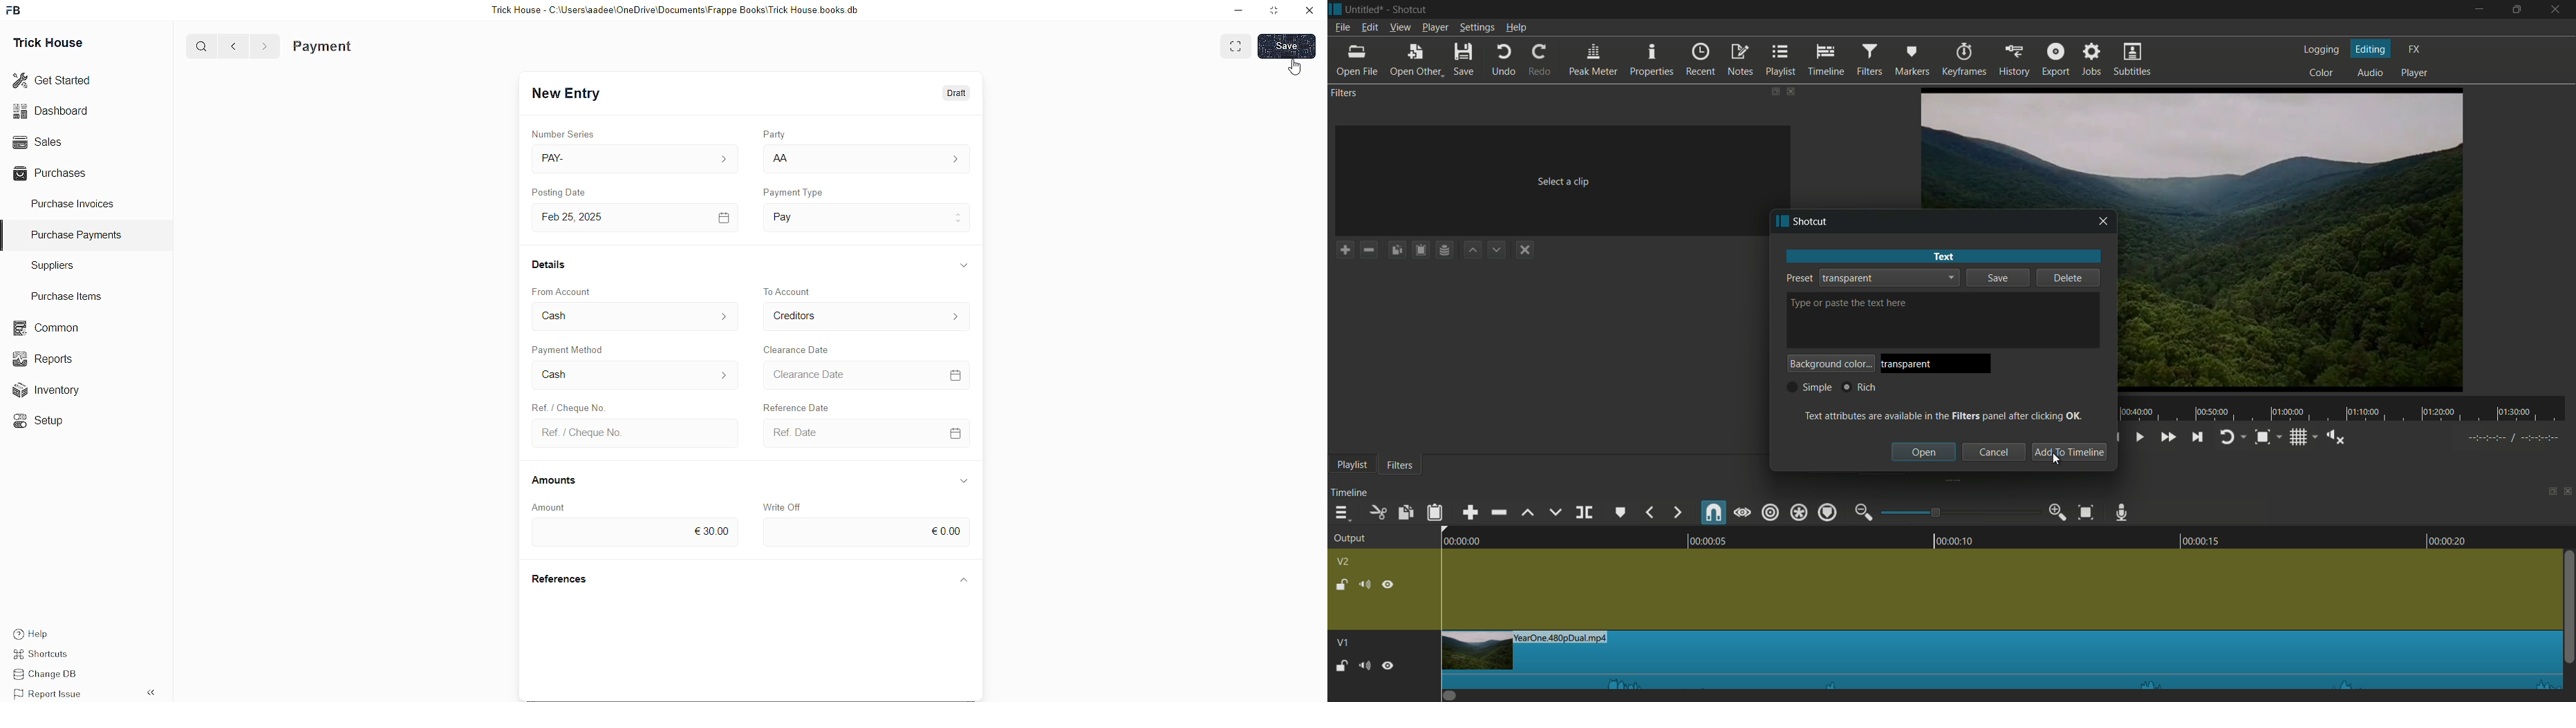 The height and width of the screenshot is (728, 2576). I want to click on app name, so click(1813, 222).